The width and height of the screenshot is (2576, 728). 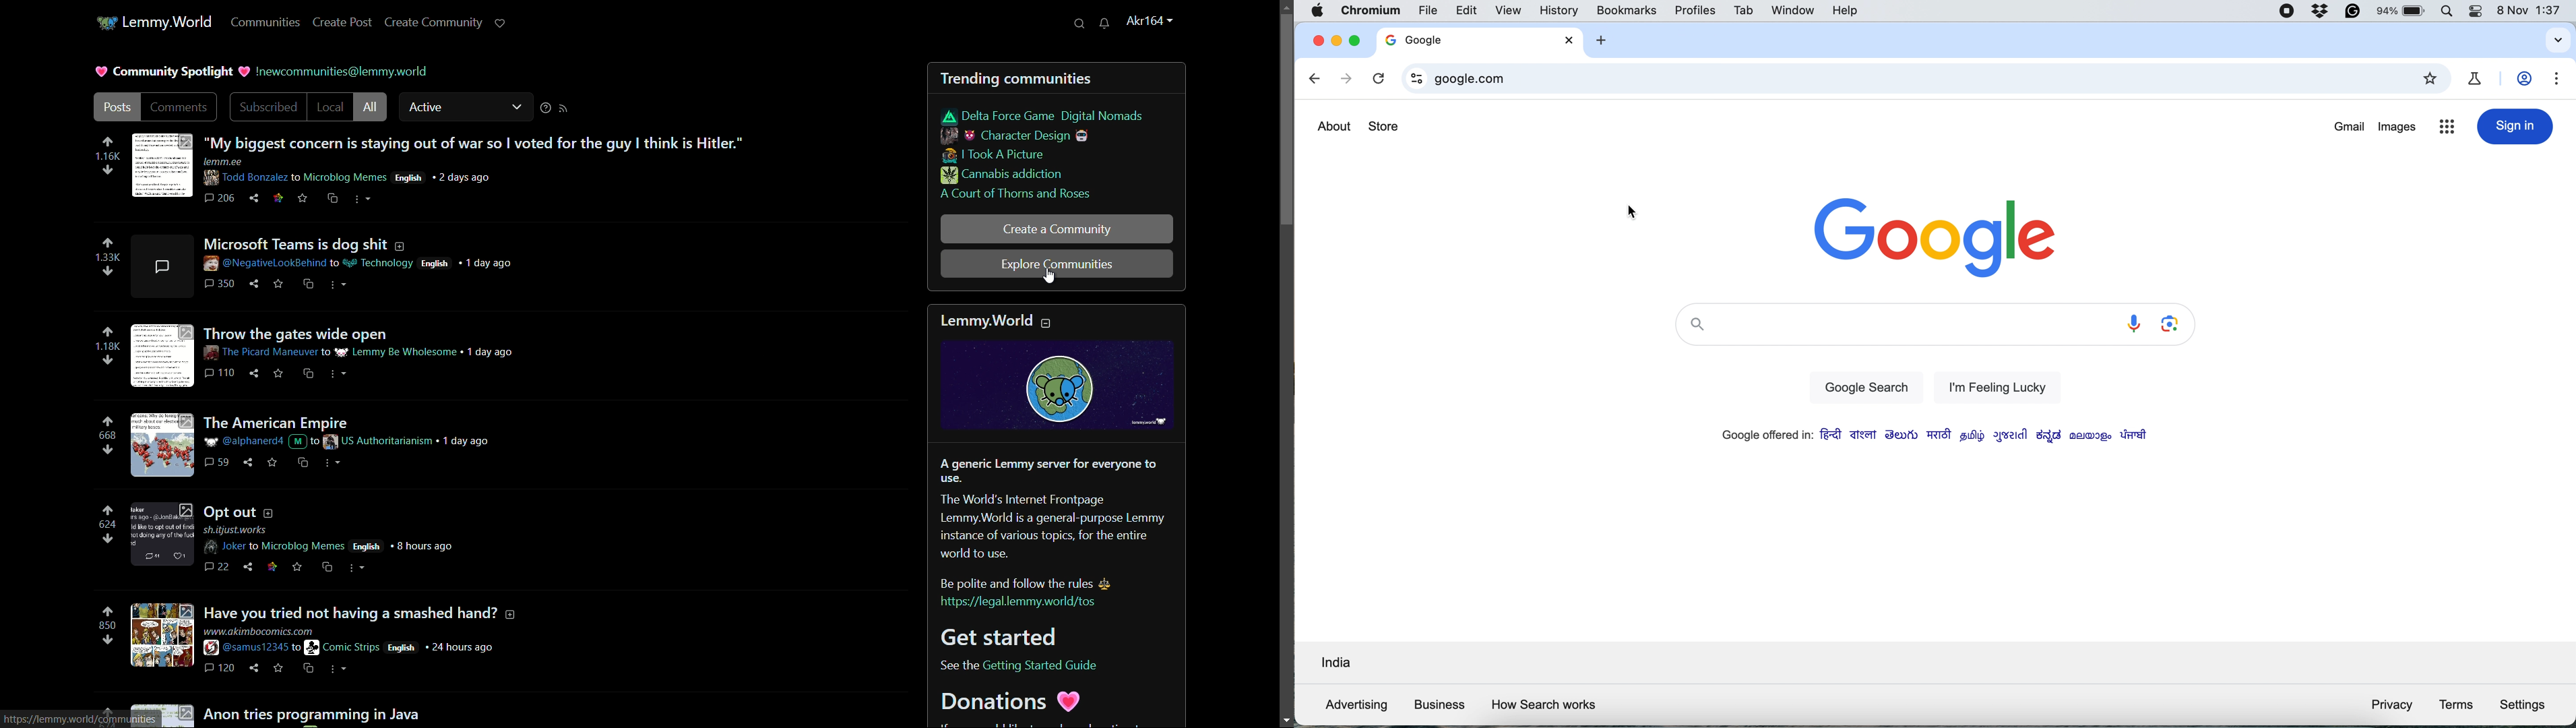 What do you see at coordinates (1044, 116) in the screenshot?
I see `delta force game digital nomads` at bounding box center [1044, 116].